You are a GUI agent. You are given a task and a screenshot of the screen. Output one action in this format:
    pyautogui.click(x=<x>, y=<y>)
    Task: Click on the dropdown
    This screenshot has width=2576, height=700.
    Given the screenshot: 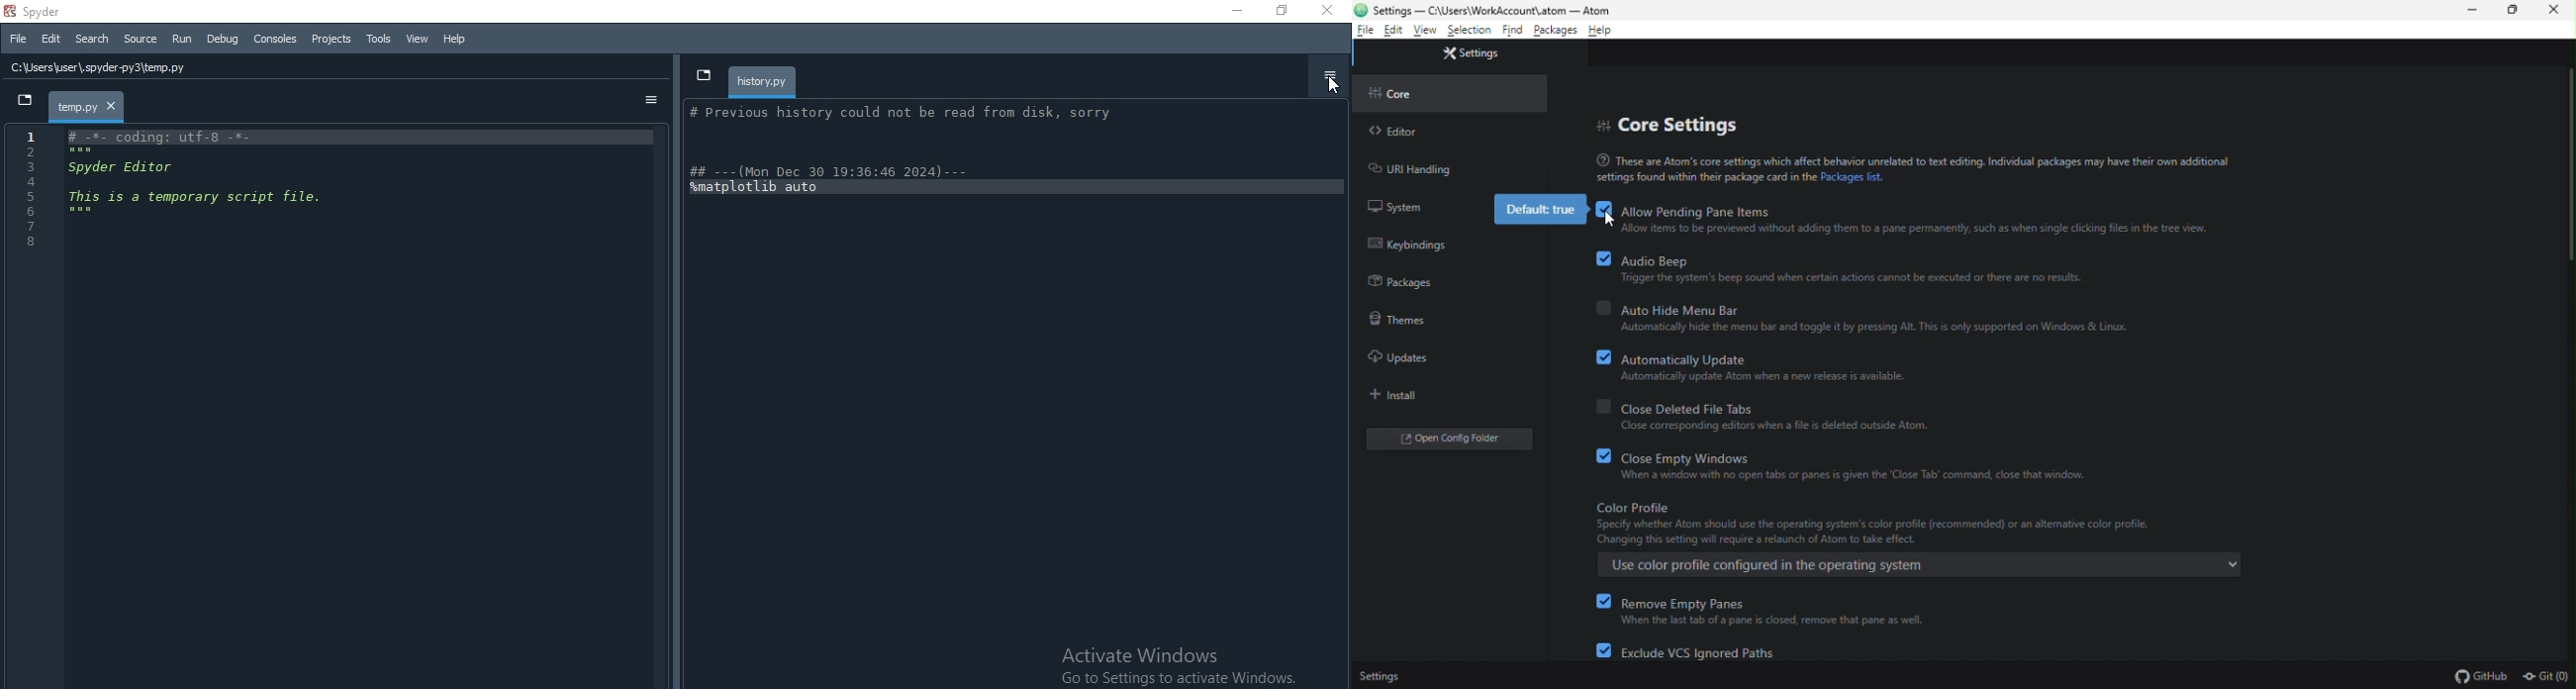 What is the action you would take?
    pyautogui.click(x=20, y=100)
    